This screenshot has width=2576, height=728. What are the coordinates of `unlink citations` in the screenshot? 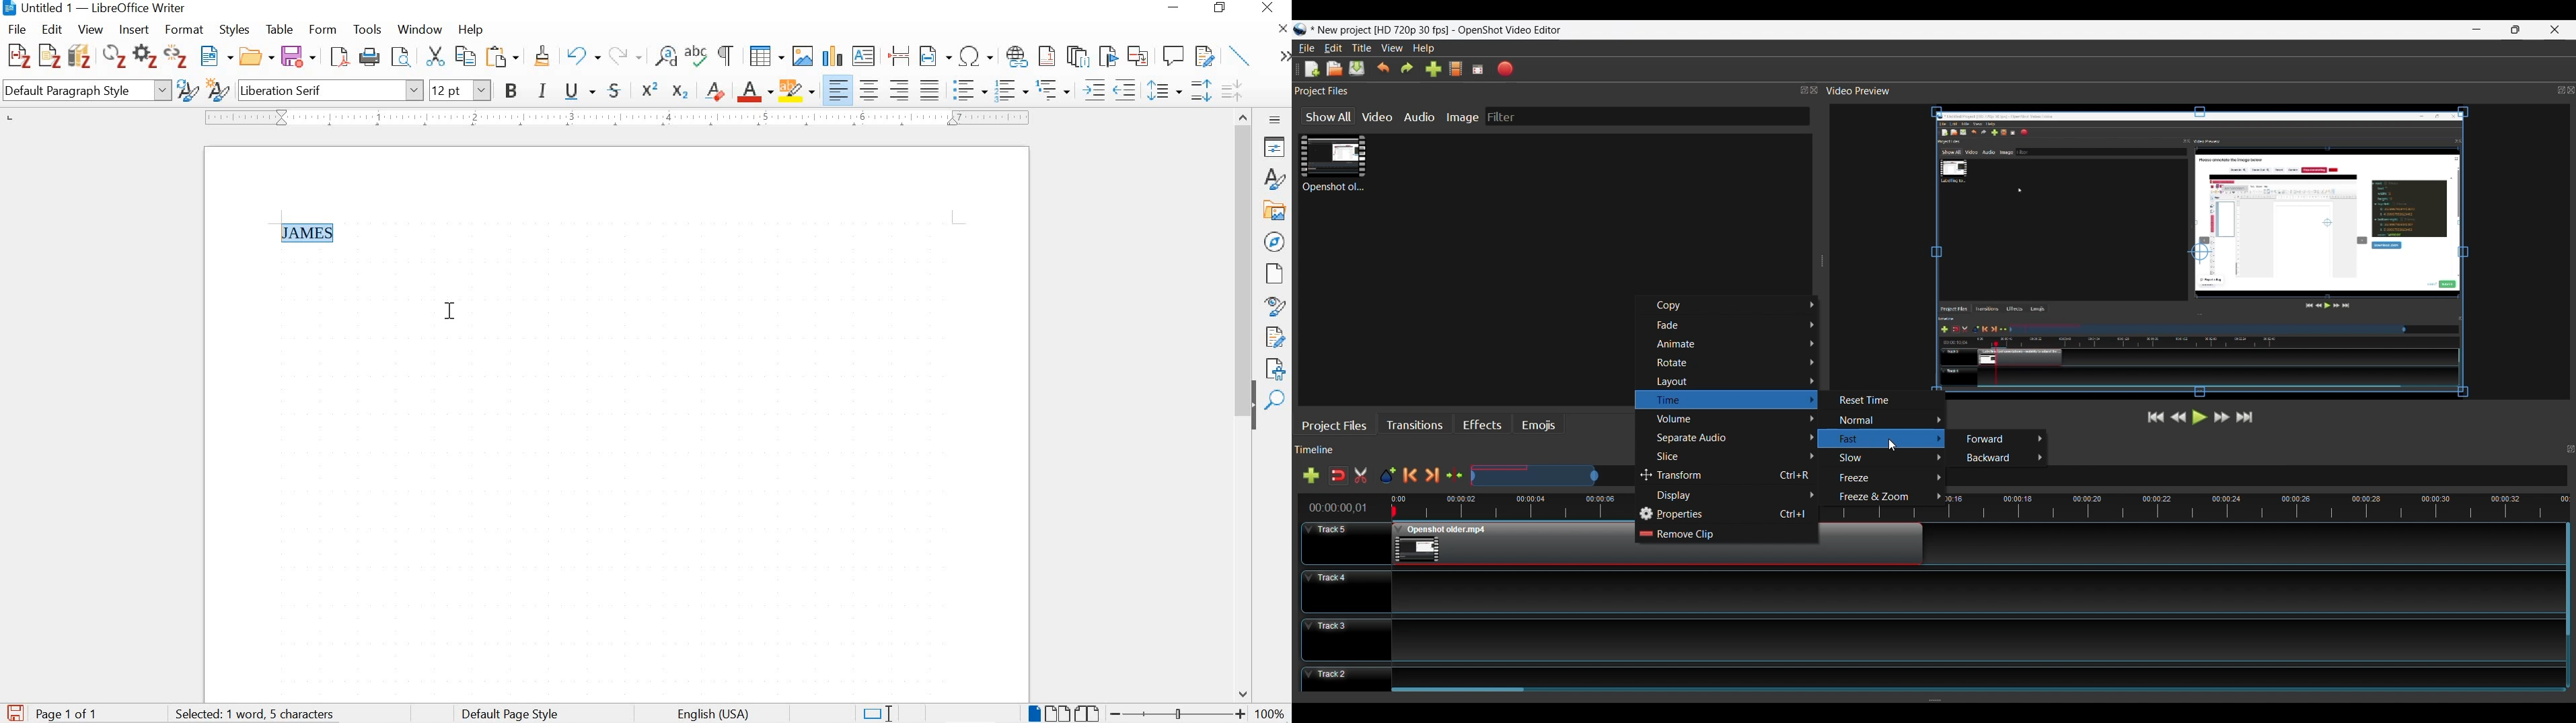 It's located at (177, 59).